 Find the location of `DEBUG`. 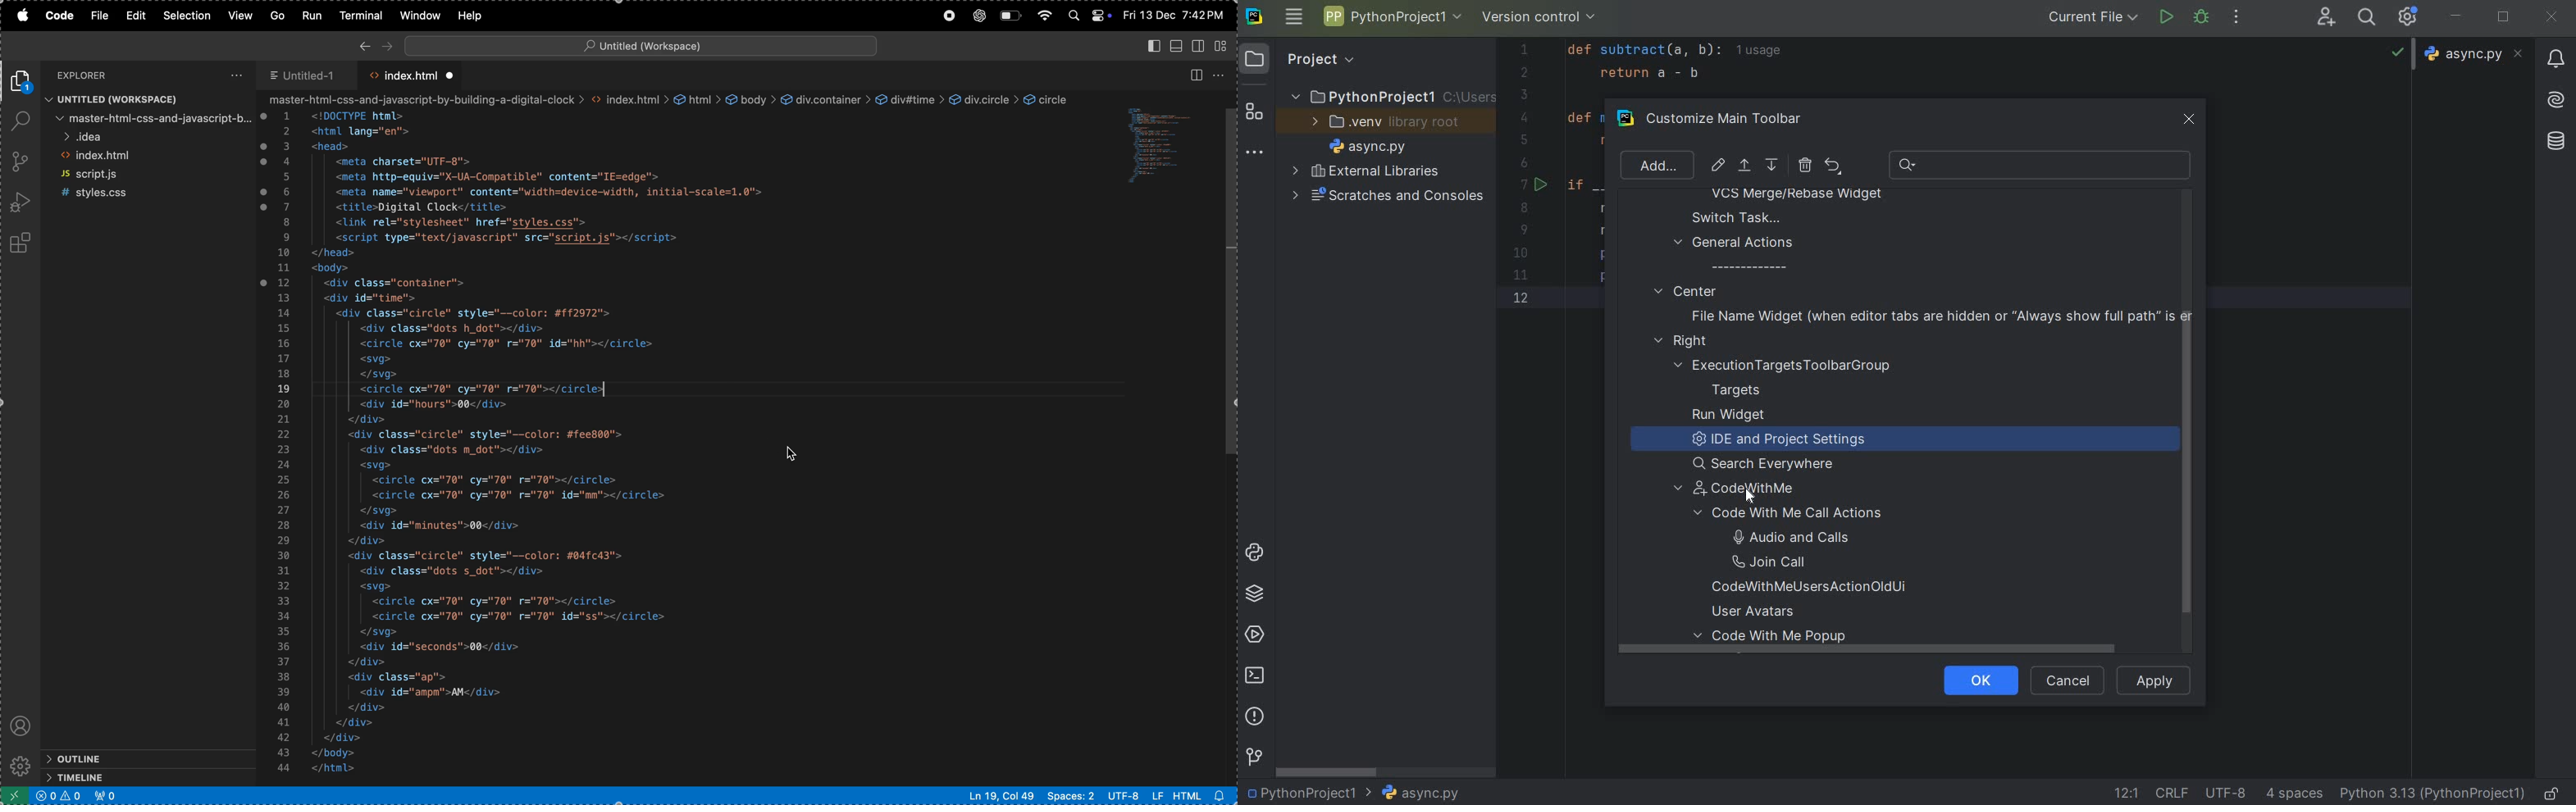

DEBUG is located at coordinates (2204, 20).